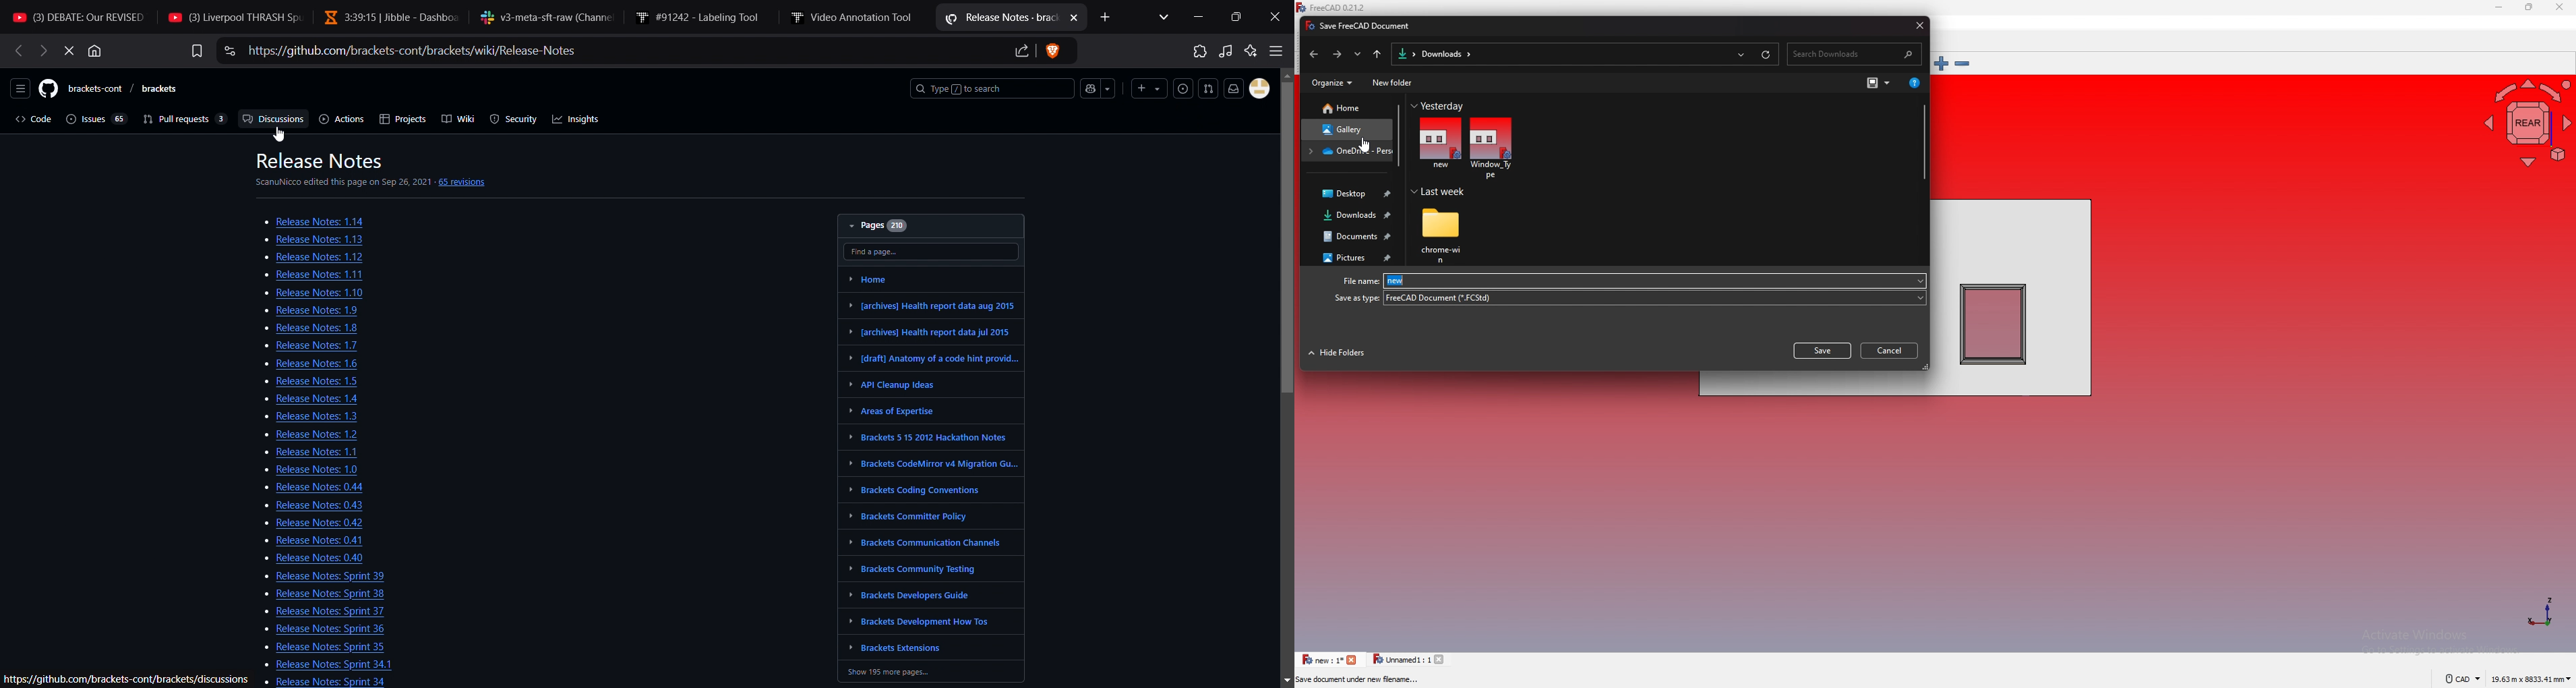 The height and width of the screenshot is (700, 2576). What do you see at coordinates (1442, 235) in the screenshot?
I see `folder` at bounding box center [1442, 235].